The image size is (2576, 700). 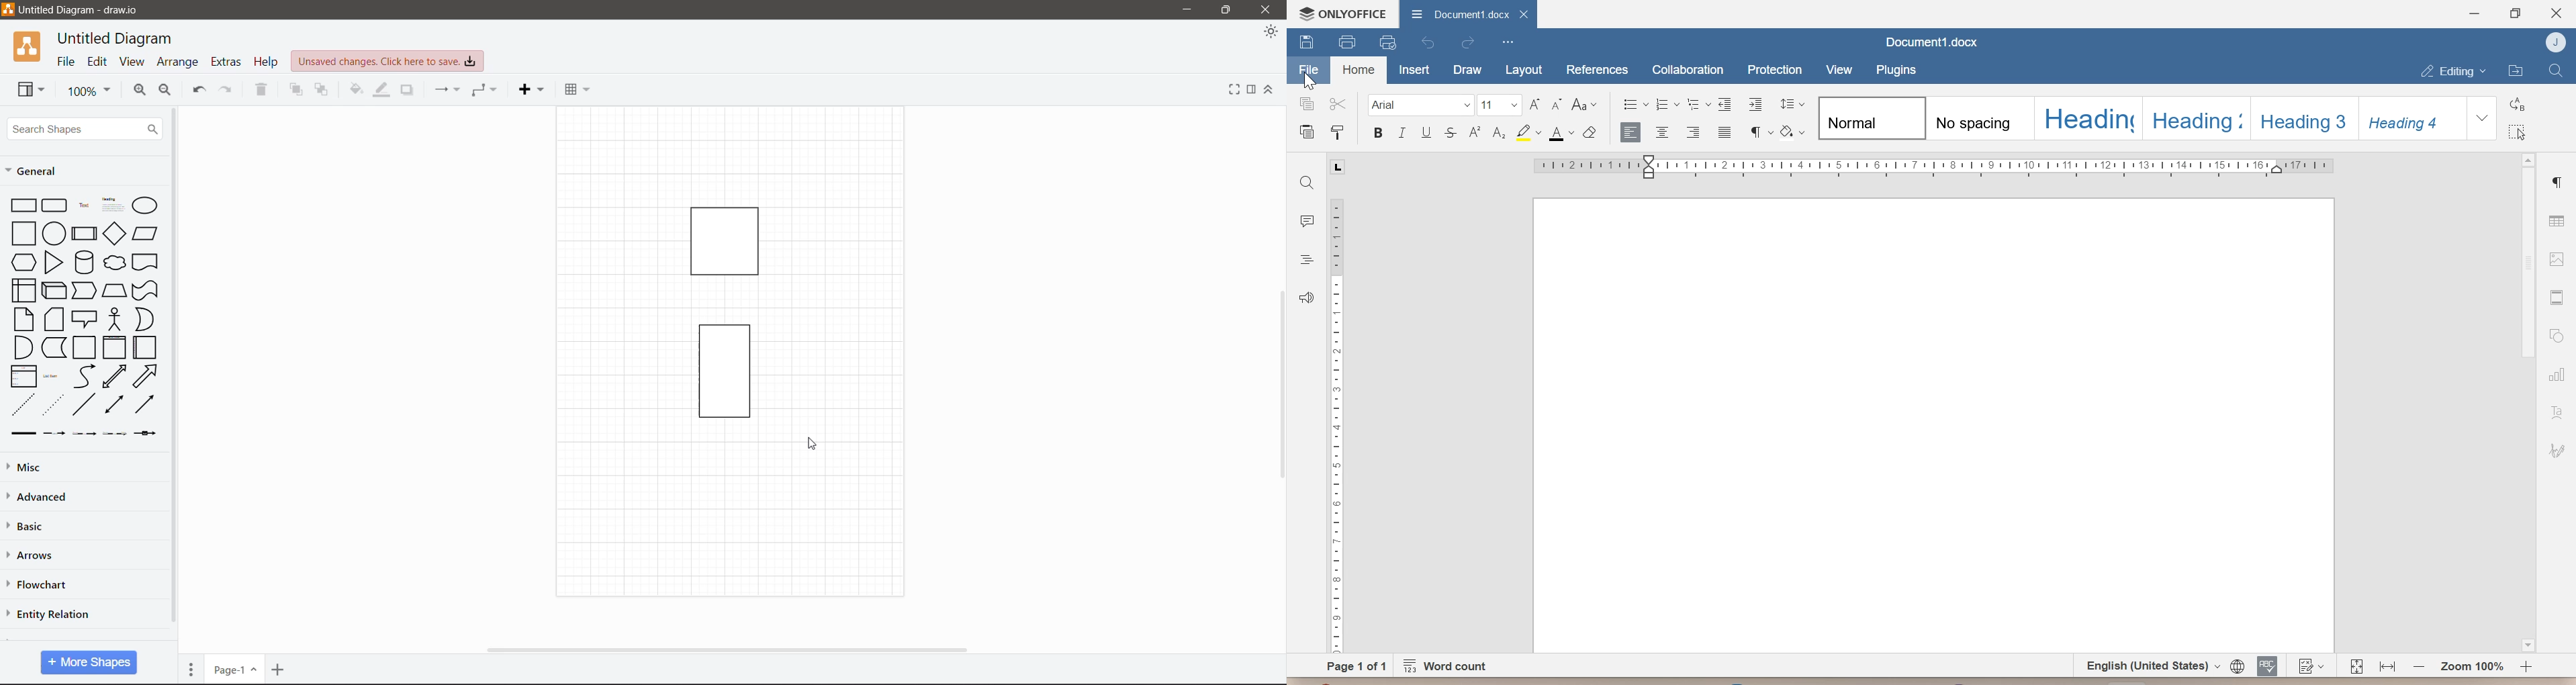 What do you see at coordinates (1402, 134) in the screenshot?
I see `Itallic` at bounding box center [1402, 134].